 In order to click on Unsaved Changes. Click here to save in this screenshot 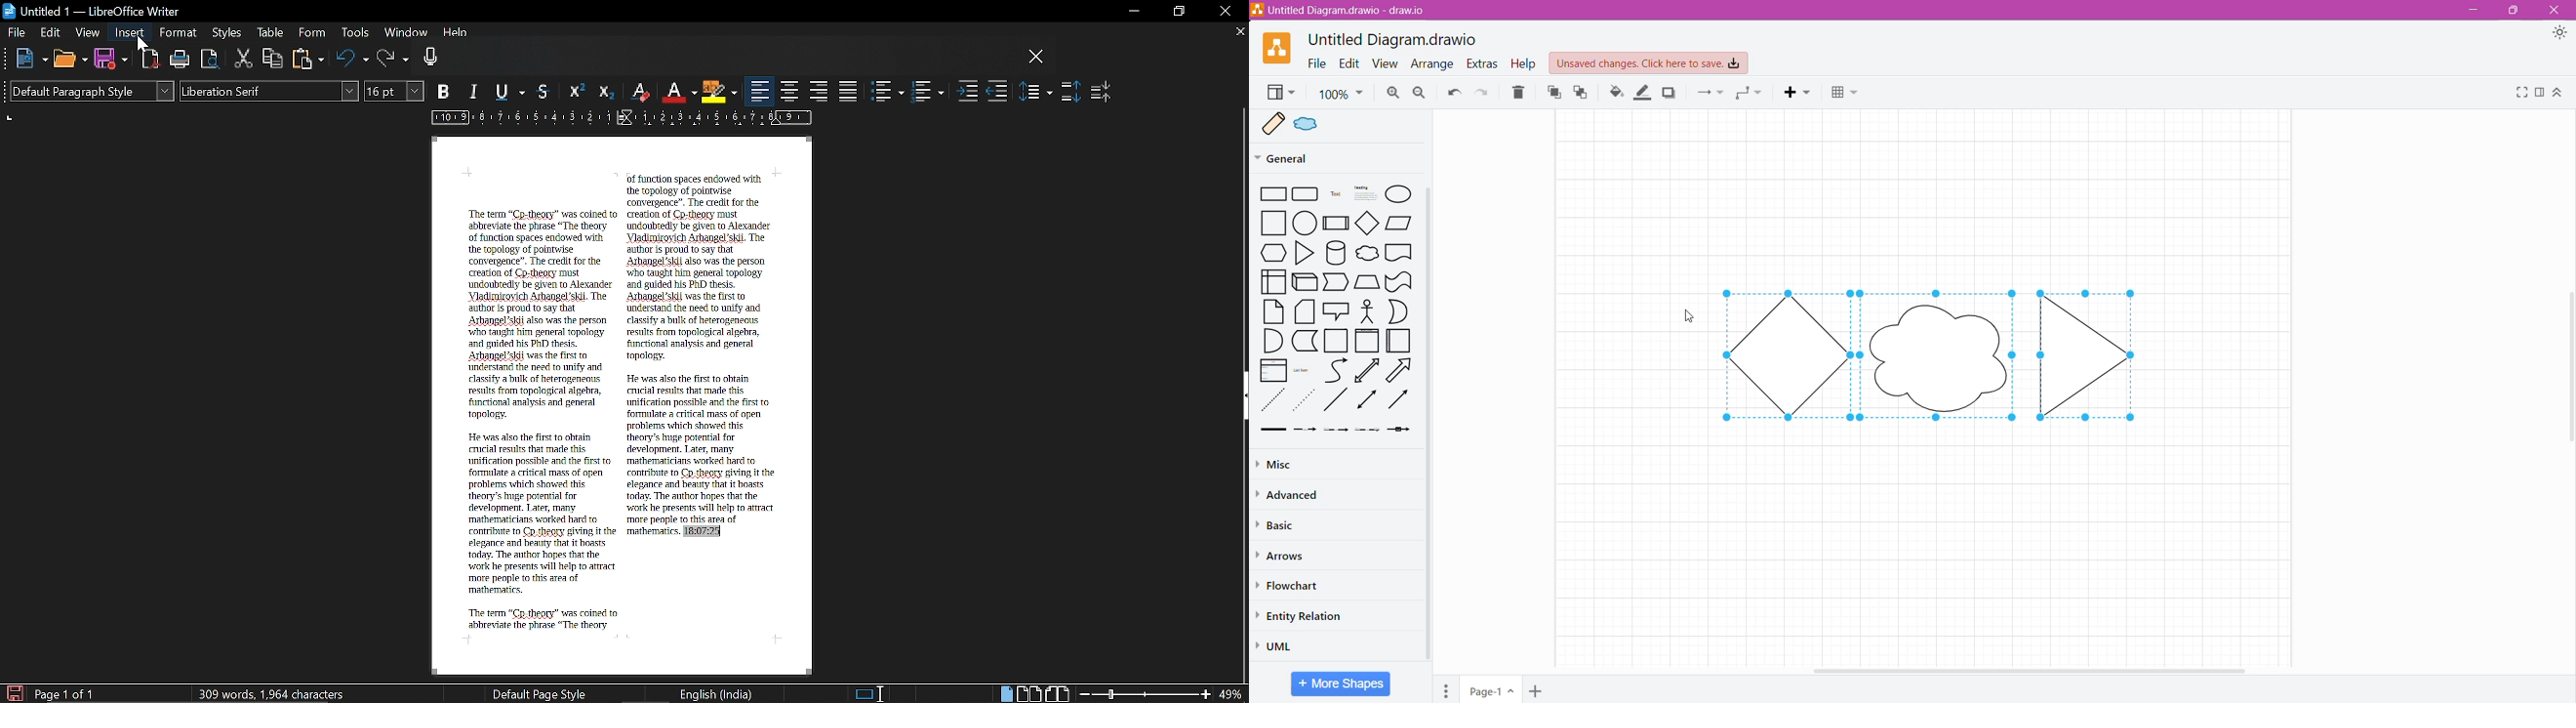, I will do `click(1649, 64)`.